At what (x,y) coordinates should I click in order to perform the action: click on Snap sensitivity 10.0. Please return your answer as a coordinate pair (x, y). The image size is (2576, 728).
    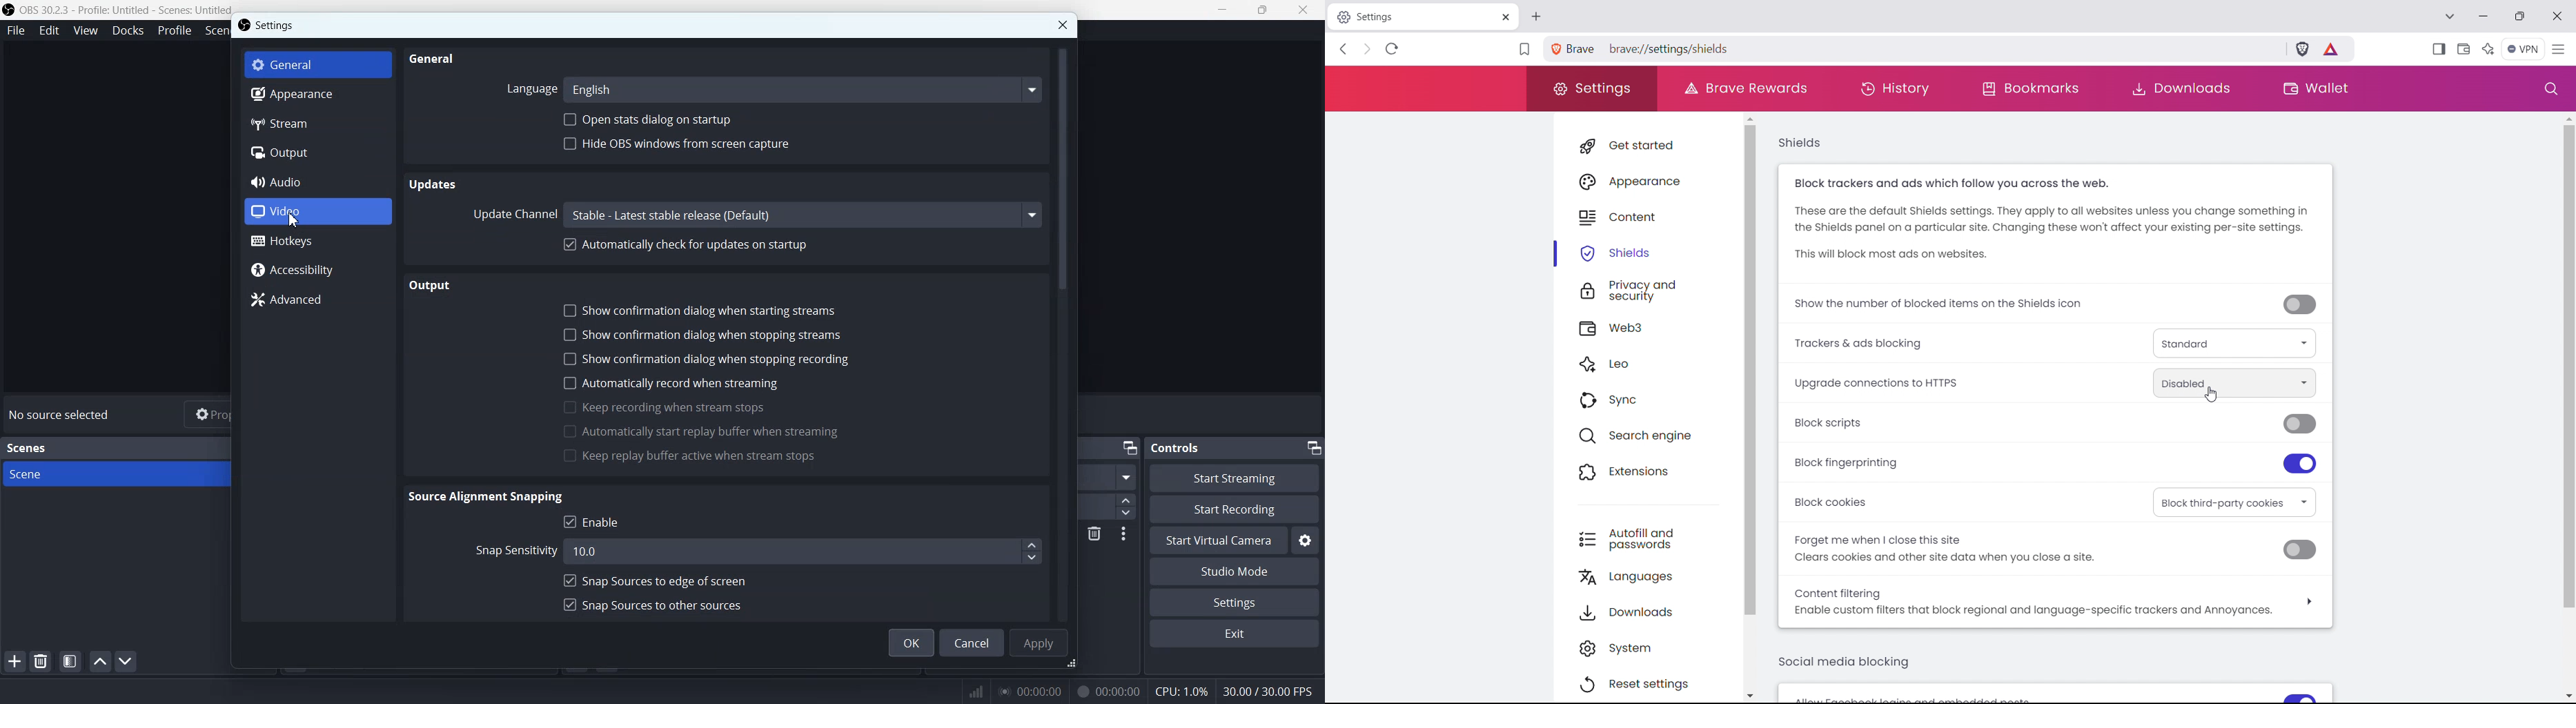
    Looking at the image, I should click on (757, 550).